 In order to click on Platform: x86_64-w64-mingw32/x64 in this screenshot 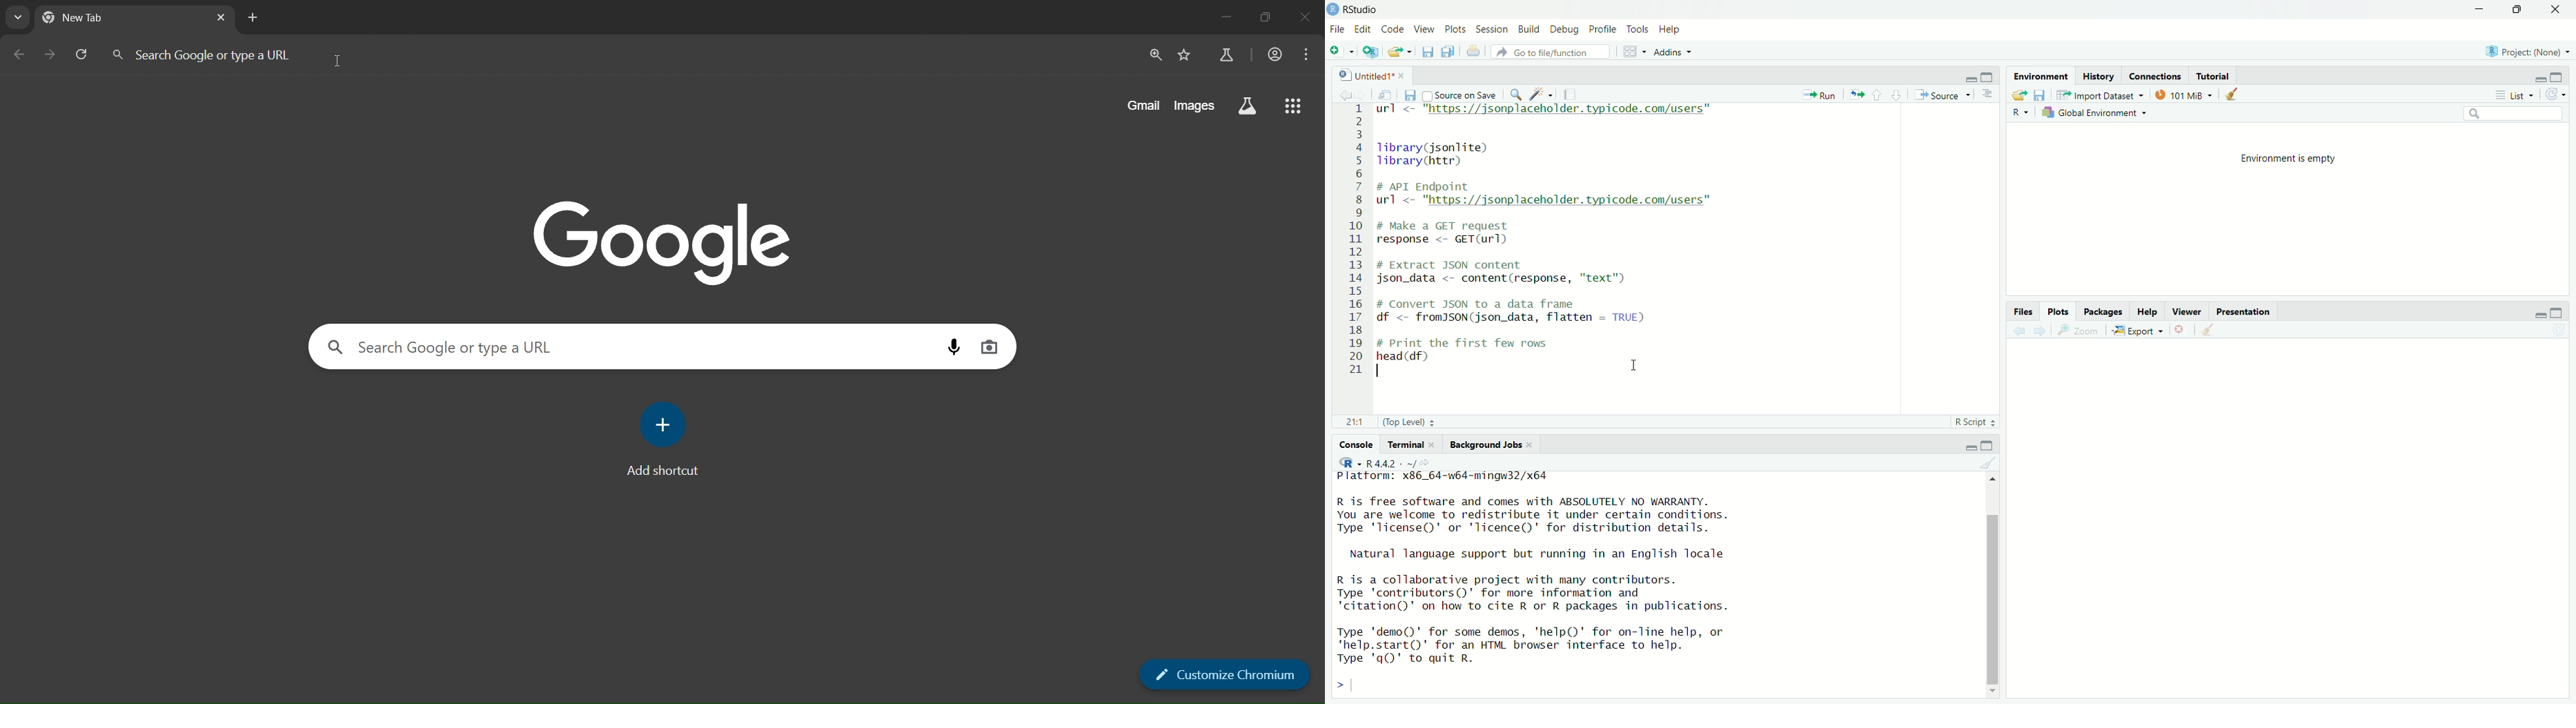, I will do `click(1444, 478)`.